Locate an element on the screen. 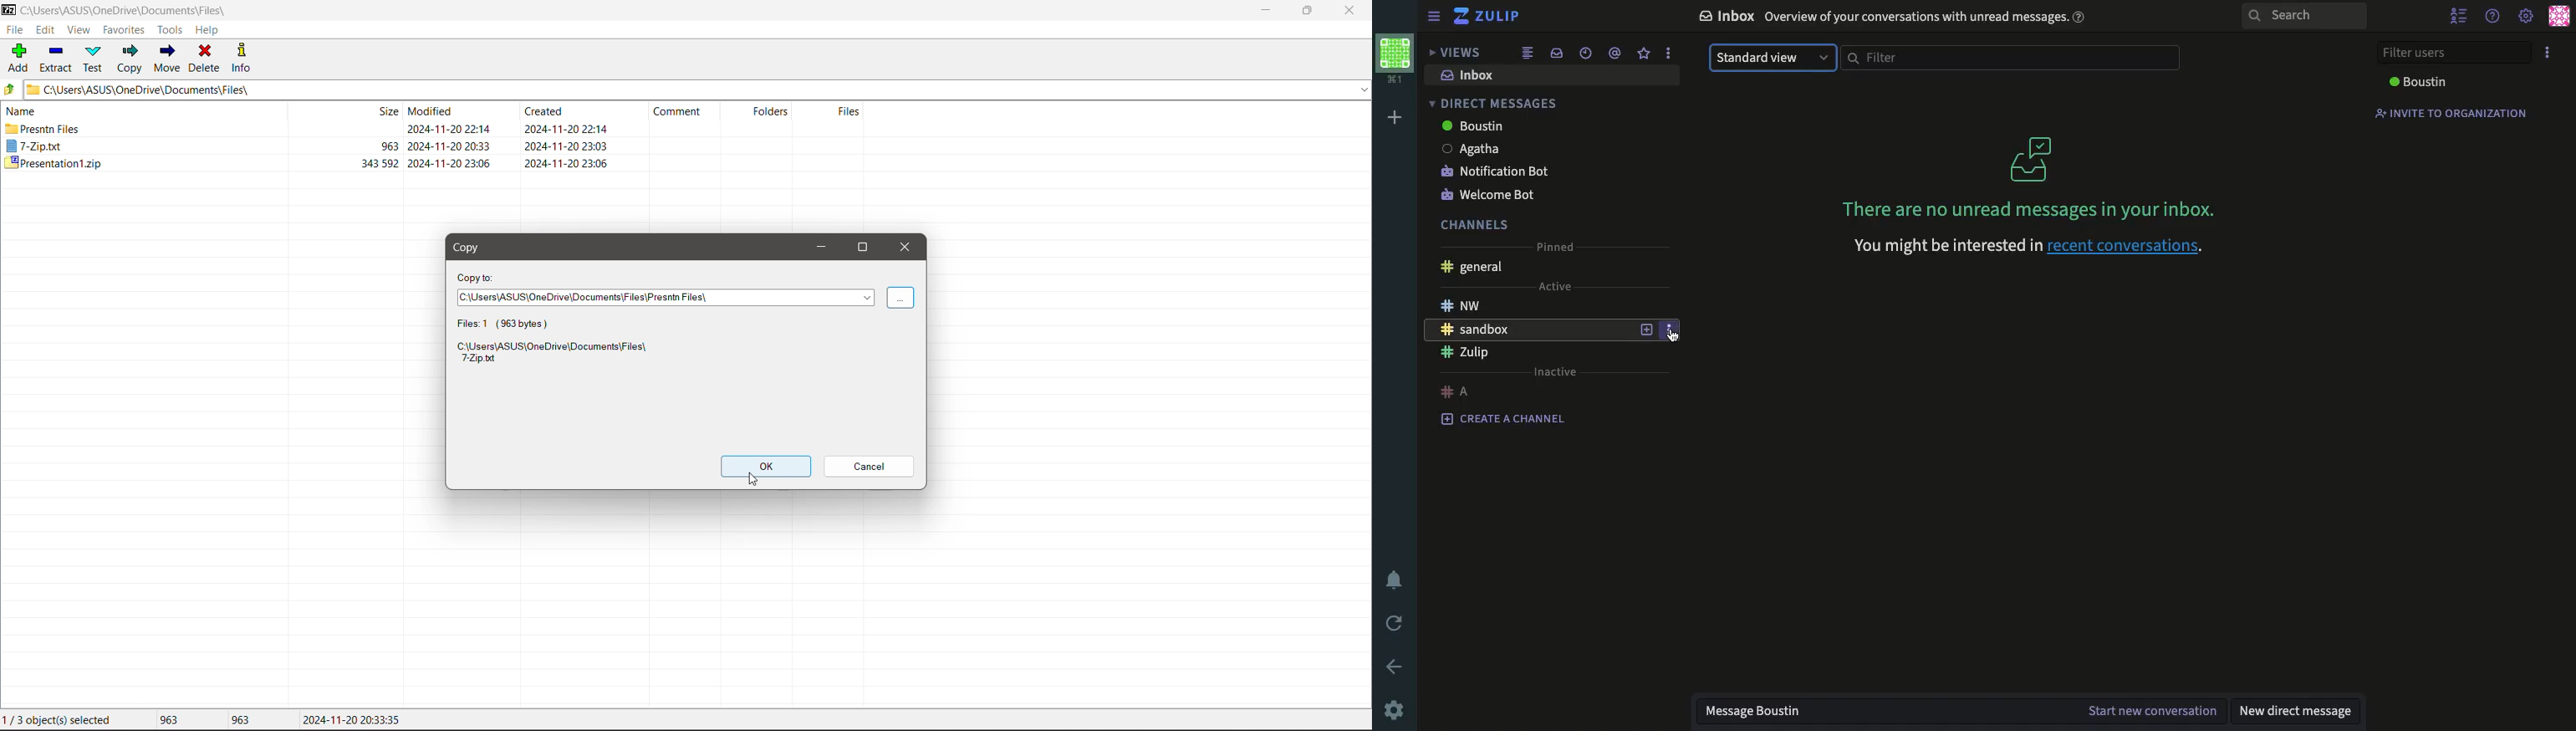  inactive is located at coordinates (1556, 372).